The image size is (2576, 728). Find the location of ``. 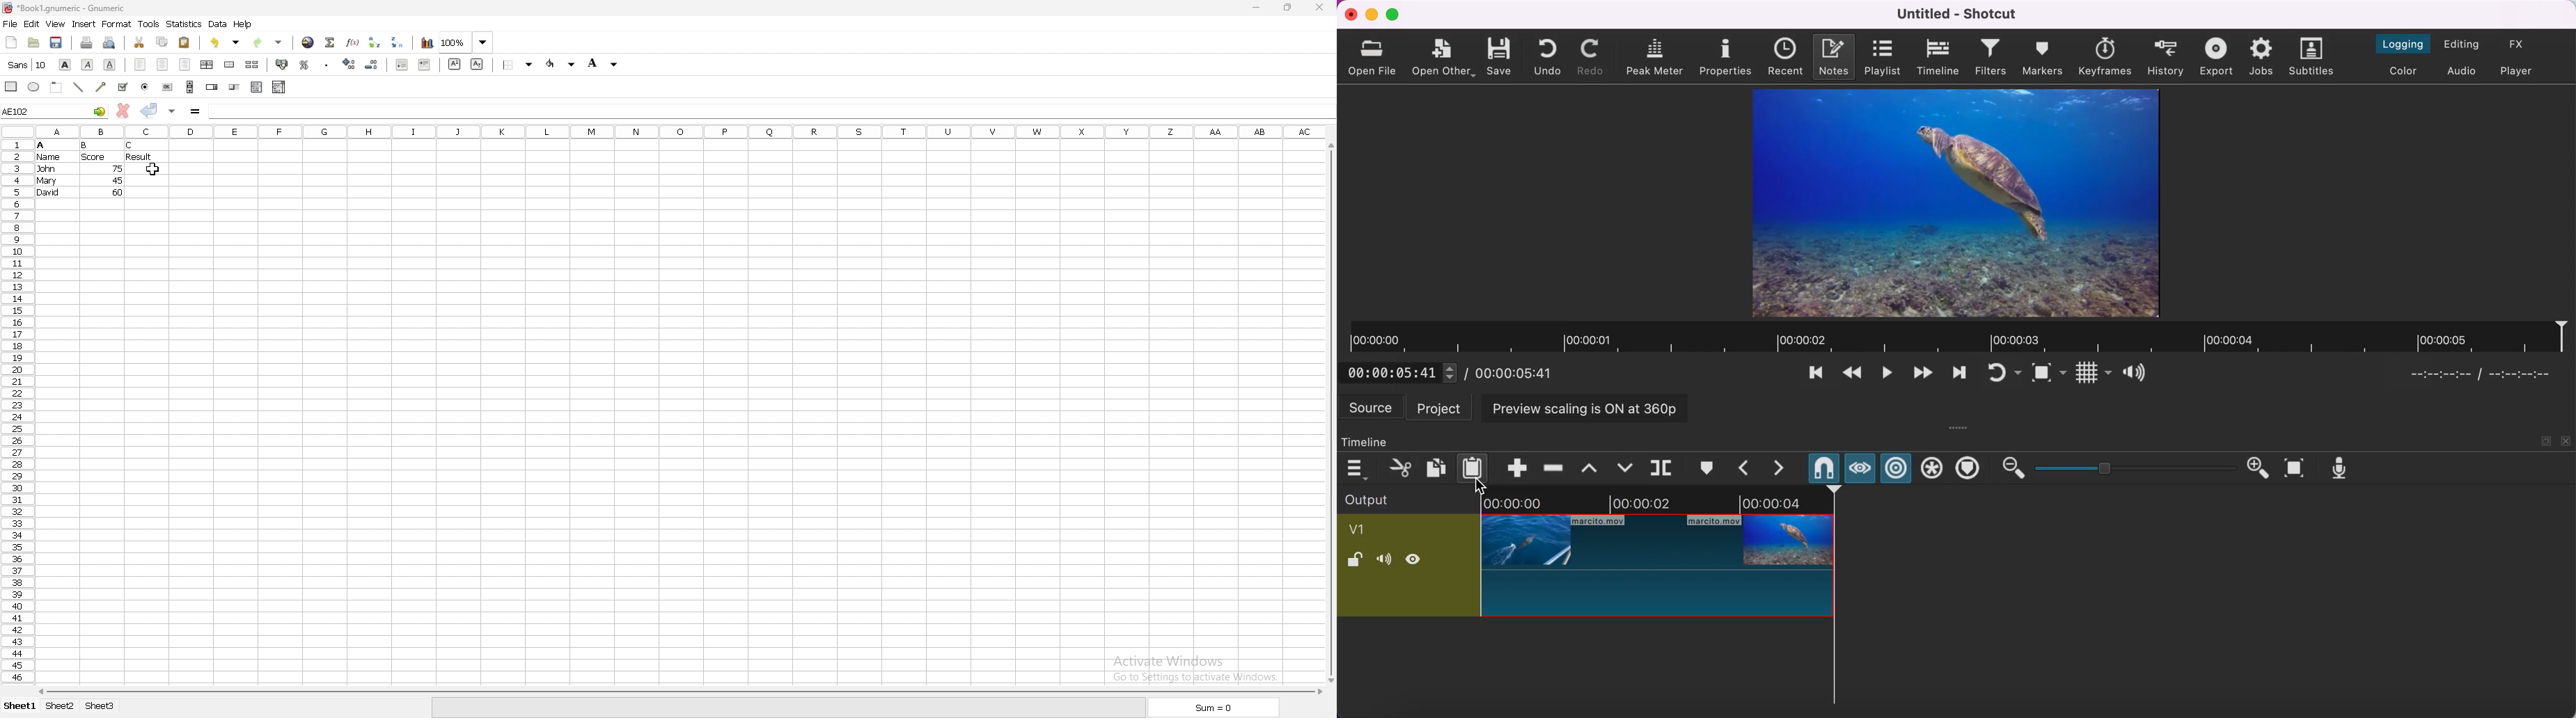

 is located at coordinates (1999, 373).